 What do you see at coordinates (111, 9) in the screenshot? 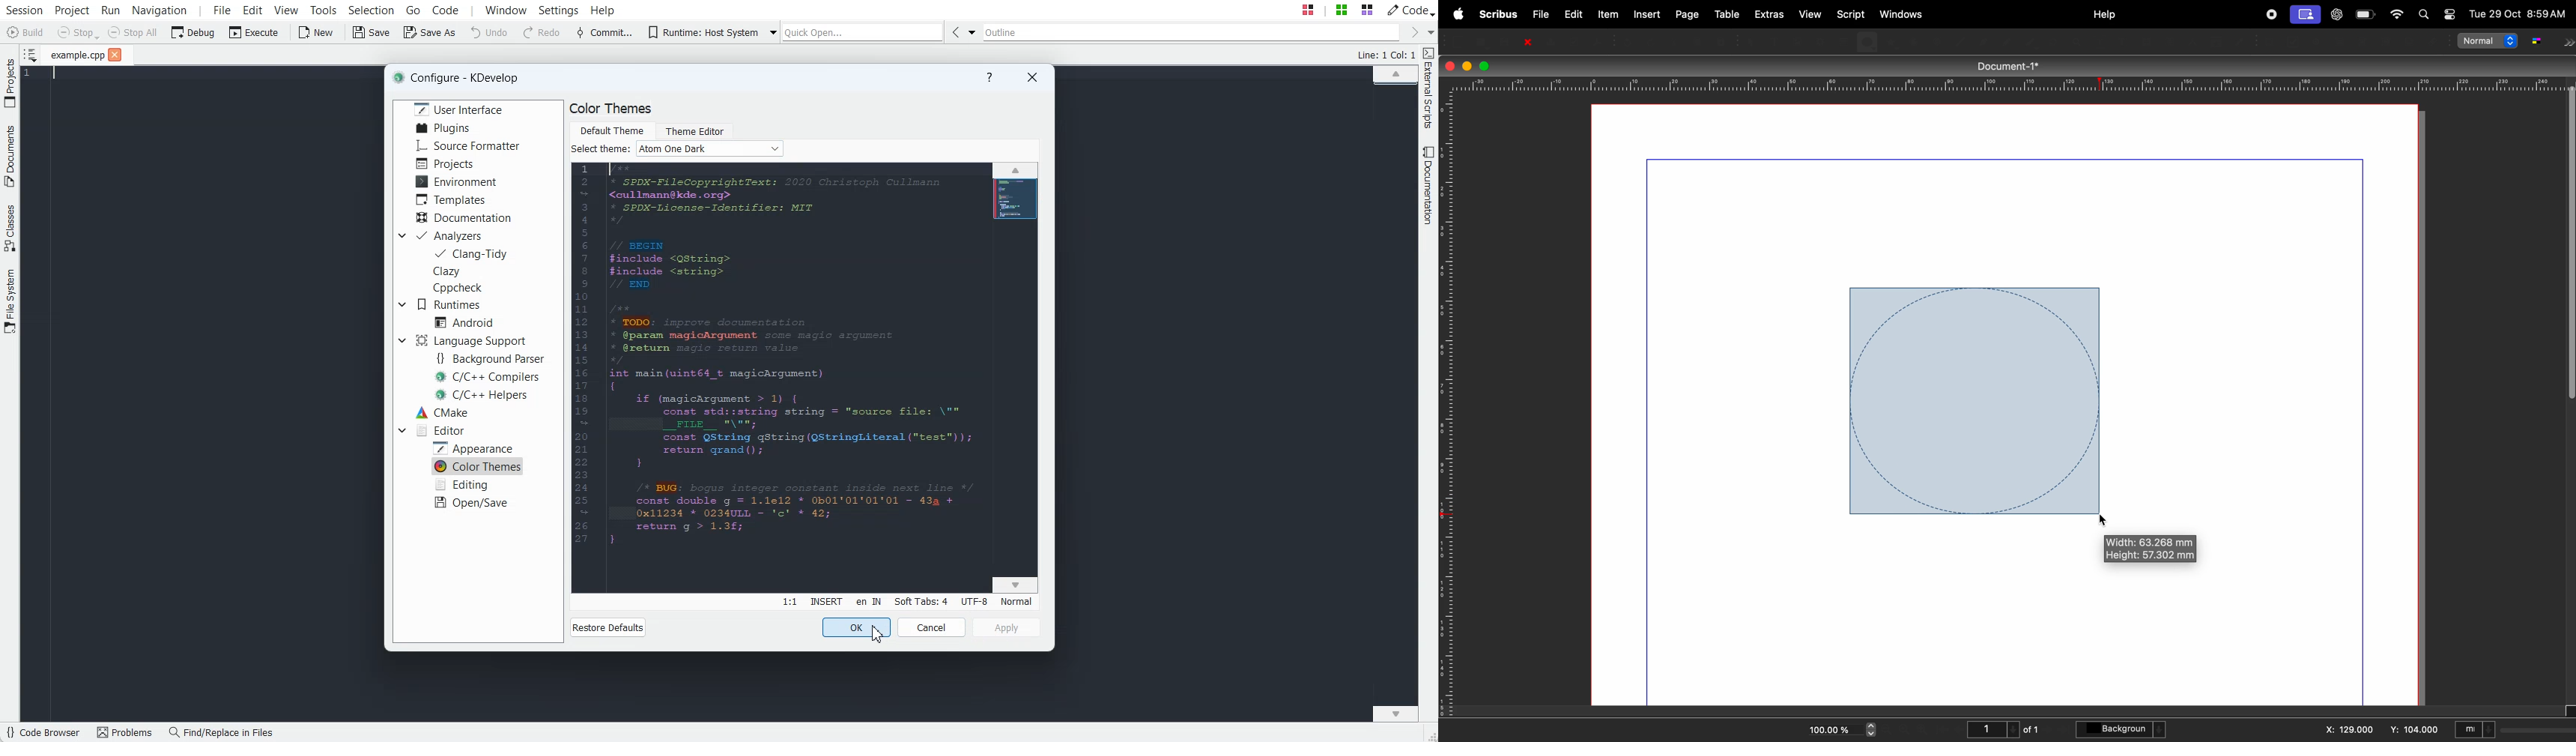
I see `Run` at bounding box center [111, 9].